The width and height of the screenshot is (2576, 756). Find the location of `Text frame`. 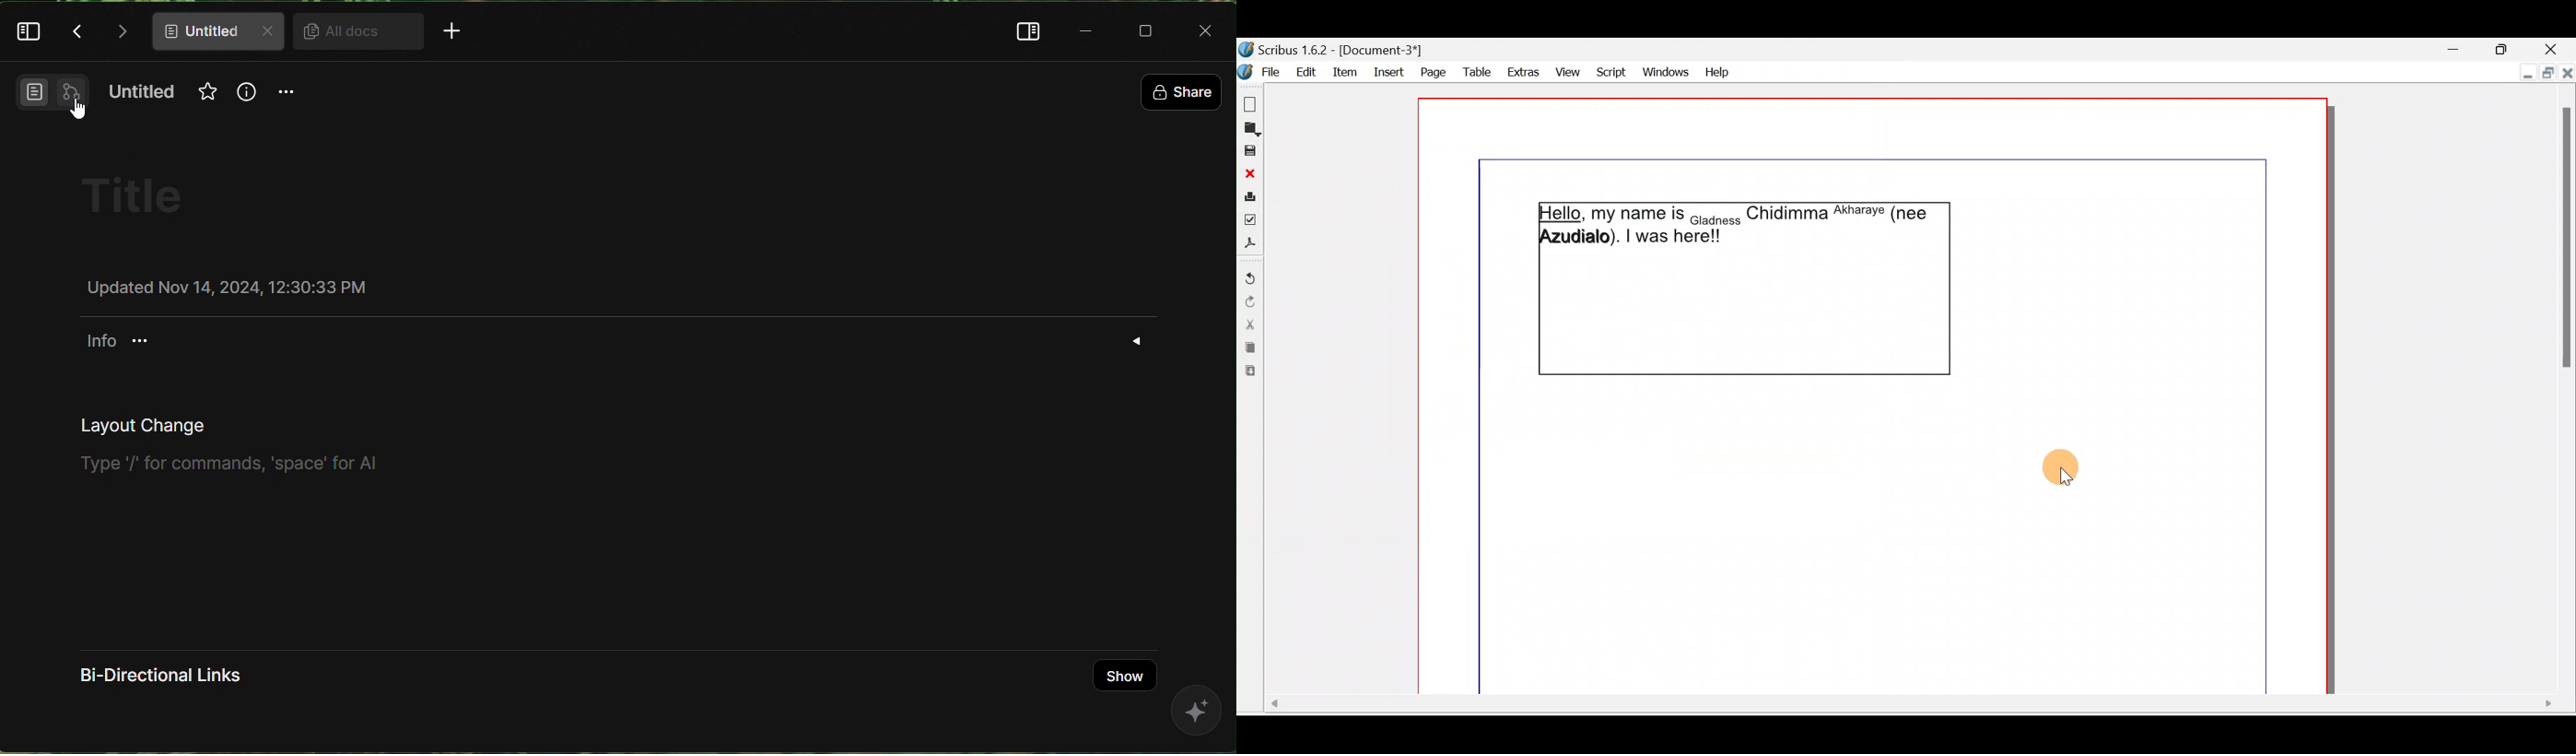

Text frame is located at coordinates (1744, 315).